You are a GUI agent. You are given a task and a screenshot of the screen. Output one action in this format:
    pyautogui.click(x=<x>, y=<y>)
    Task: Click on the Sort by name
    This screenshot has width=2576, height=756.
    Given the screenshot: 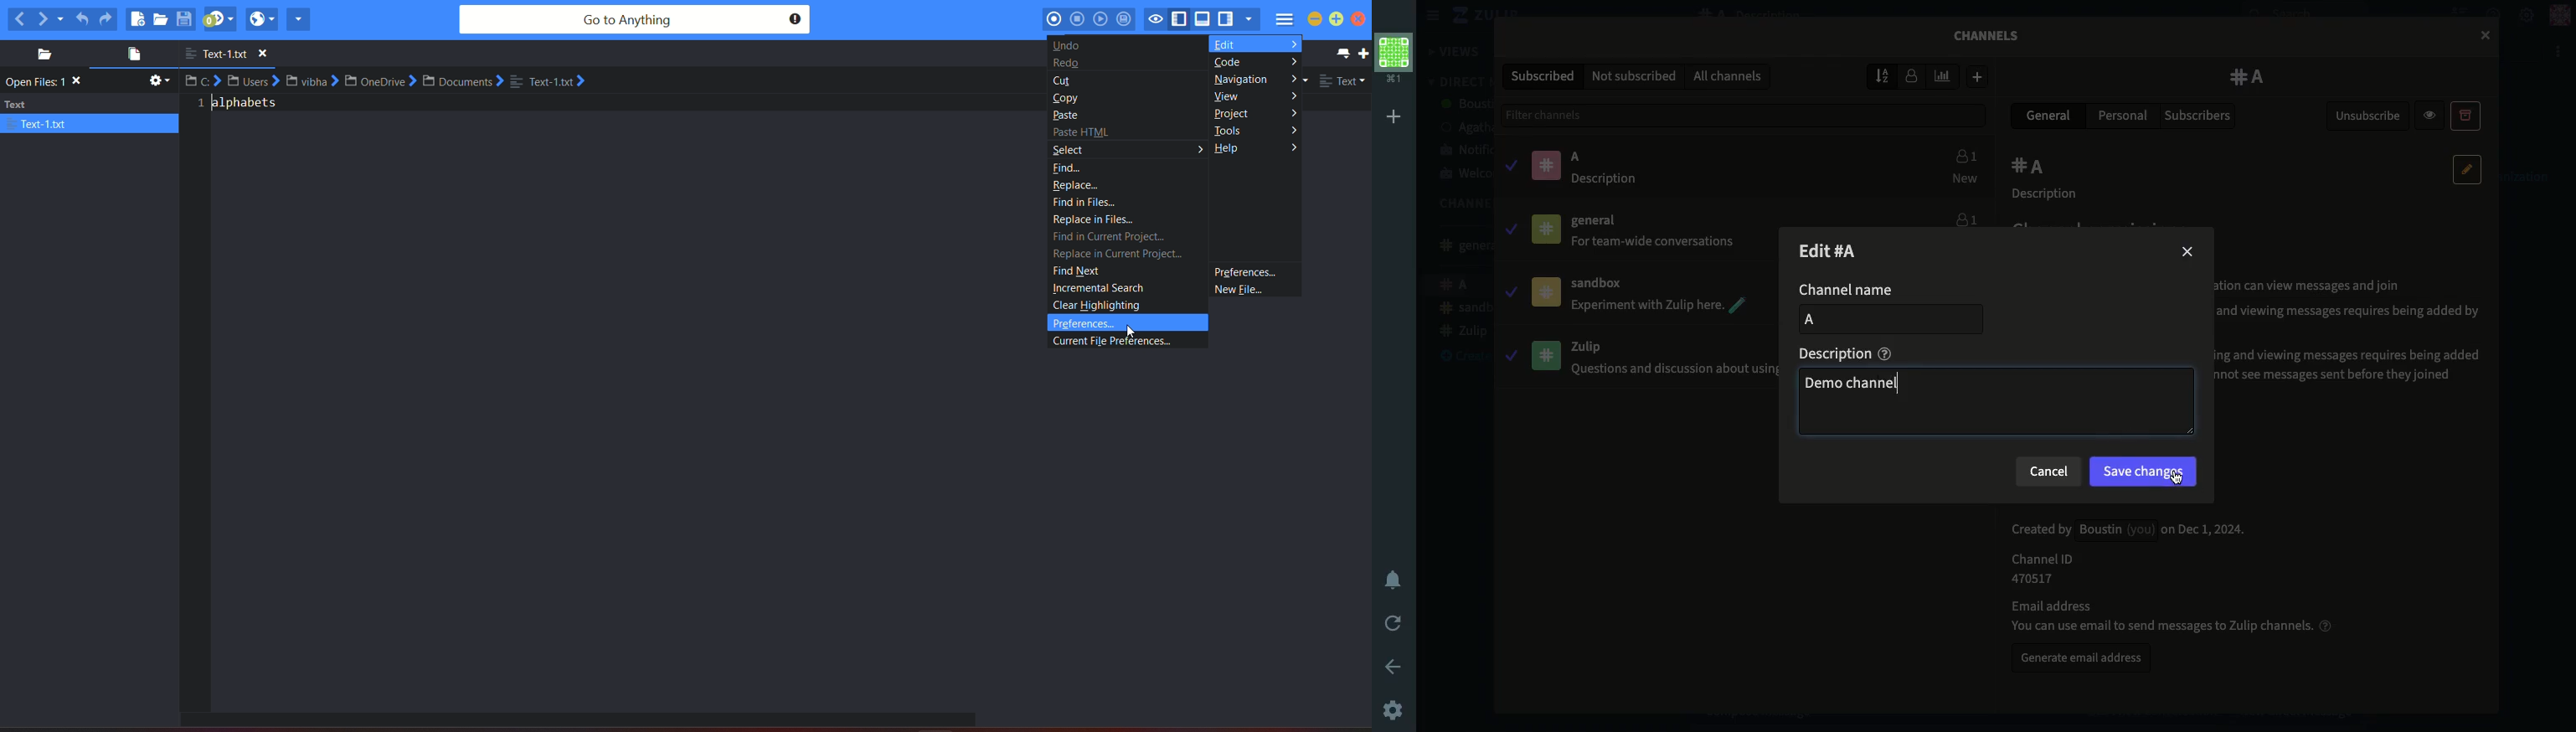 What is the action you would take?
    pyautogui.click(x=1884, y=75)
    